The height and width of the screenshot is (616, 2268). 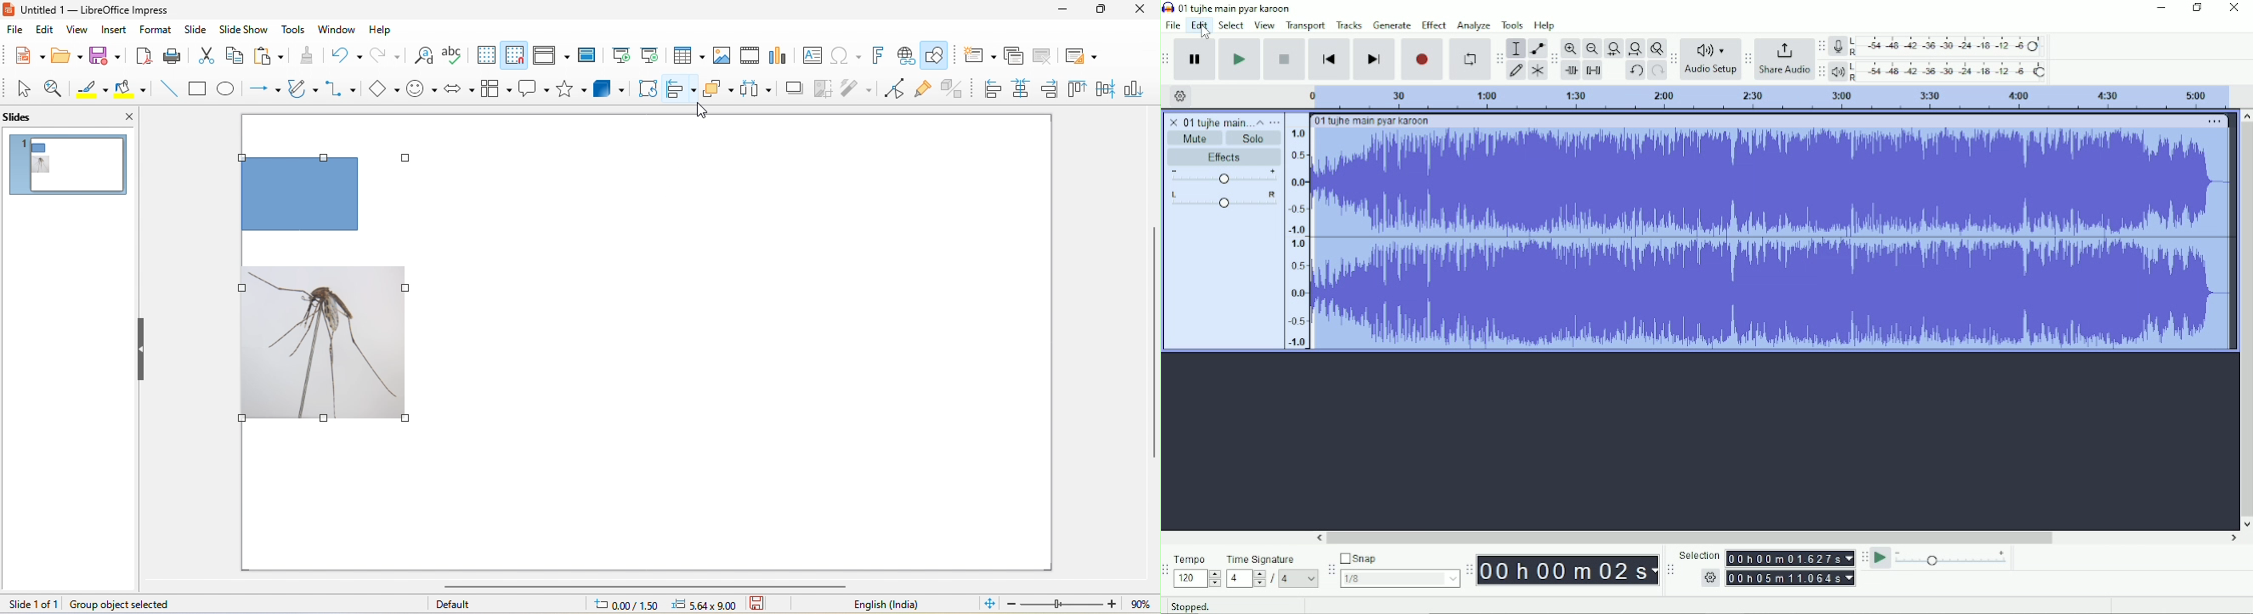 I want to click on ellipse, so click(x=229, y=90).